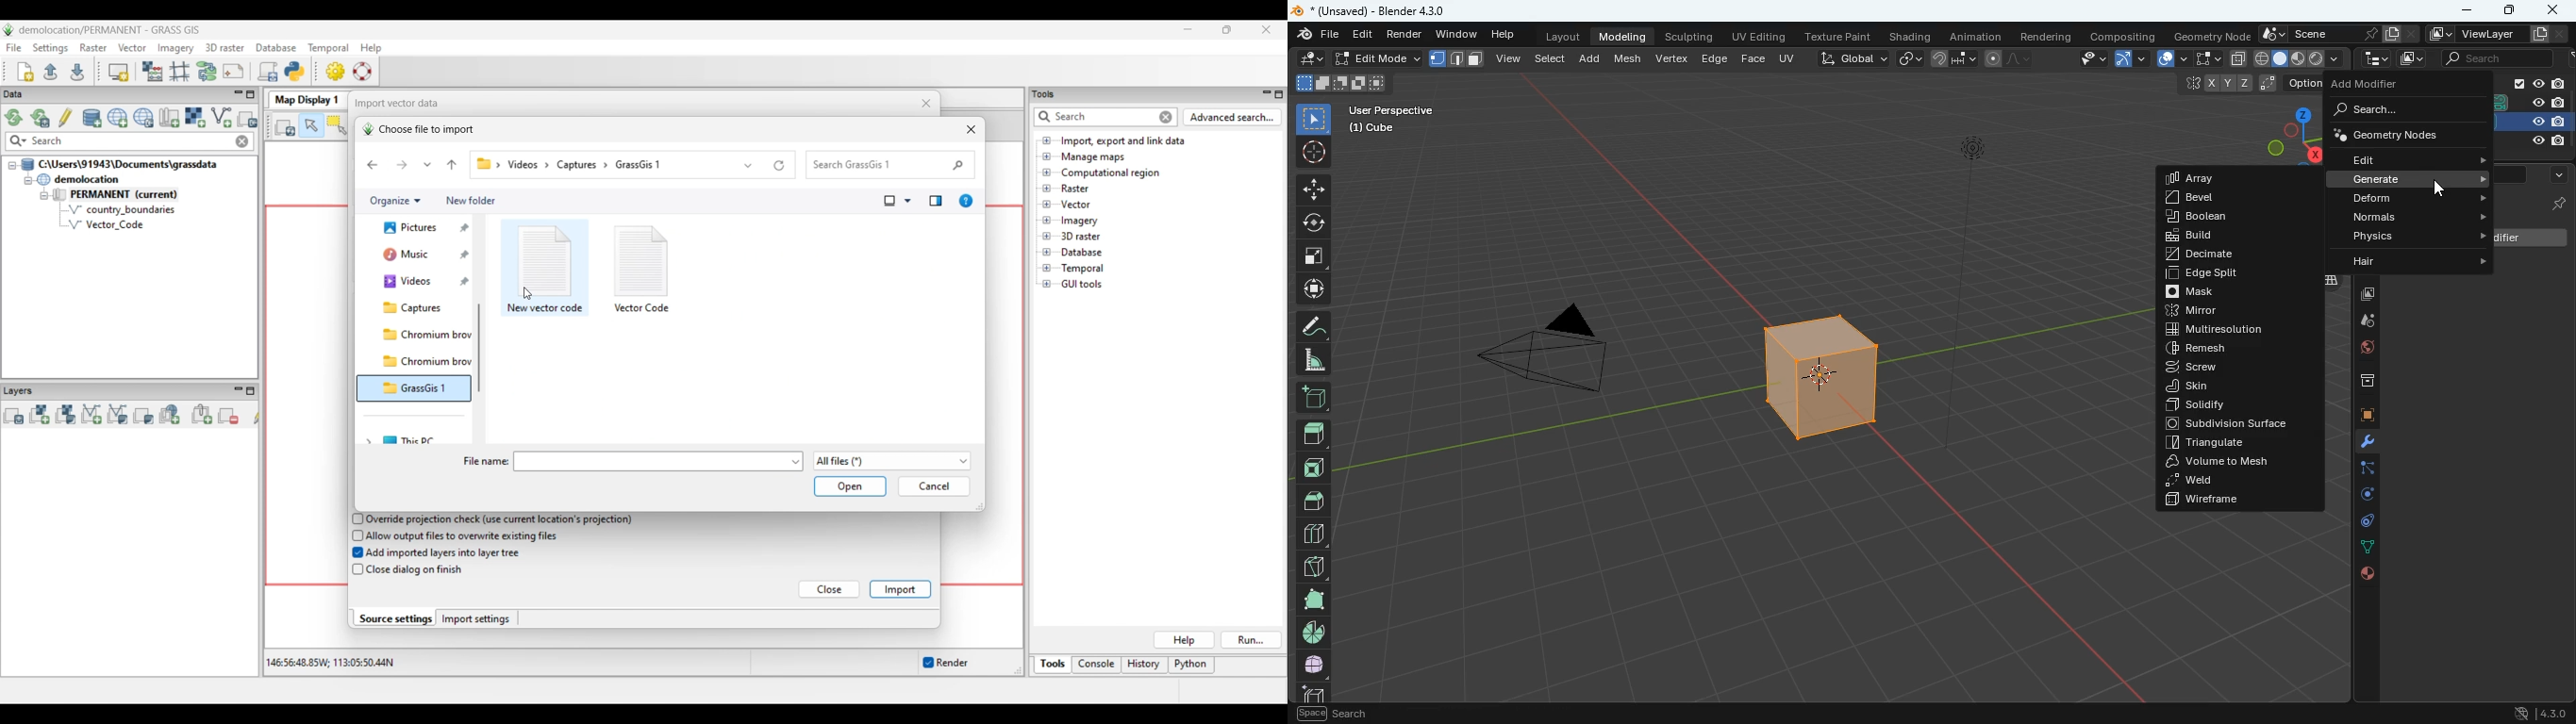  What do you see at coordinates (1314, 189) in the screenshot?
I see `move` at bounding box center [1314, 189].